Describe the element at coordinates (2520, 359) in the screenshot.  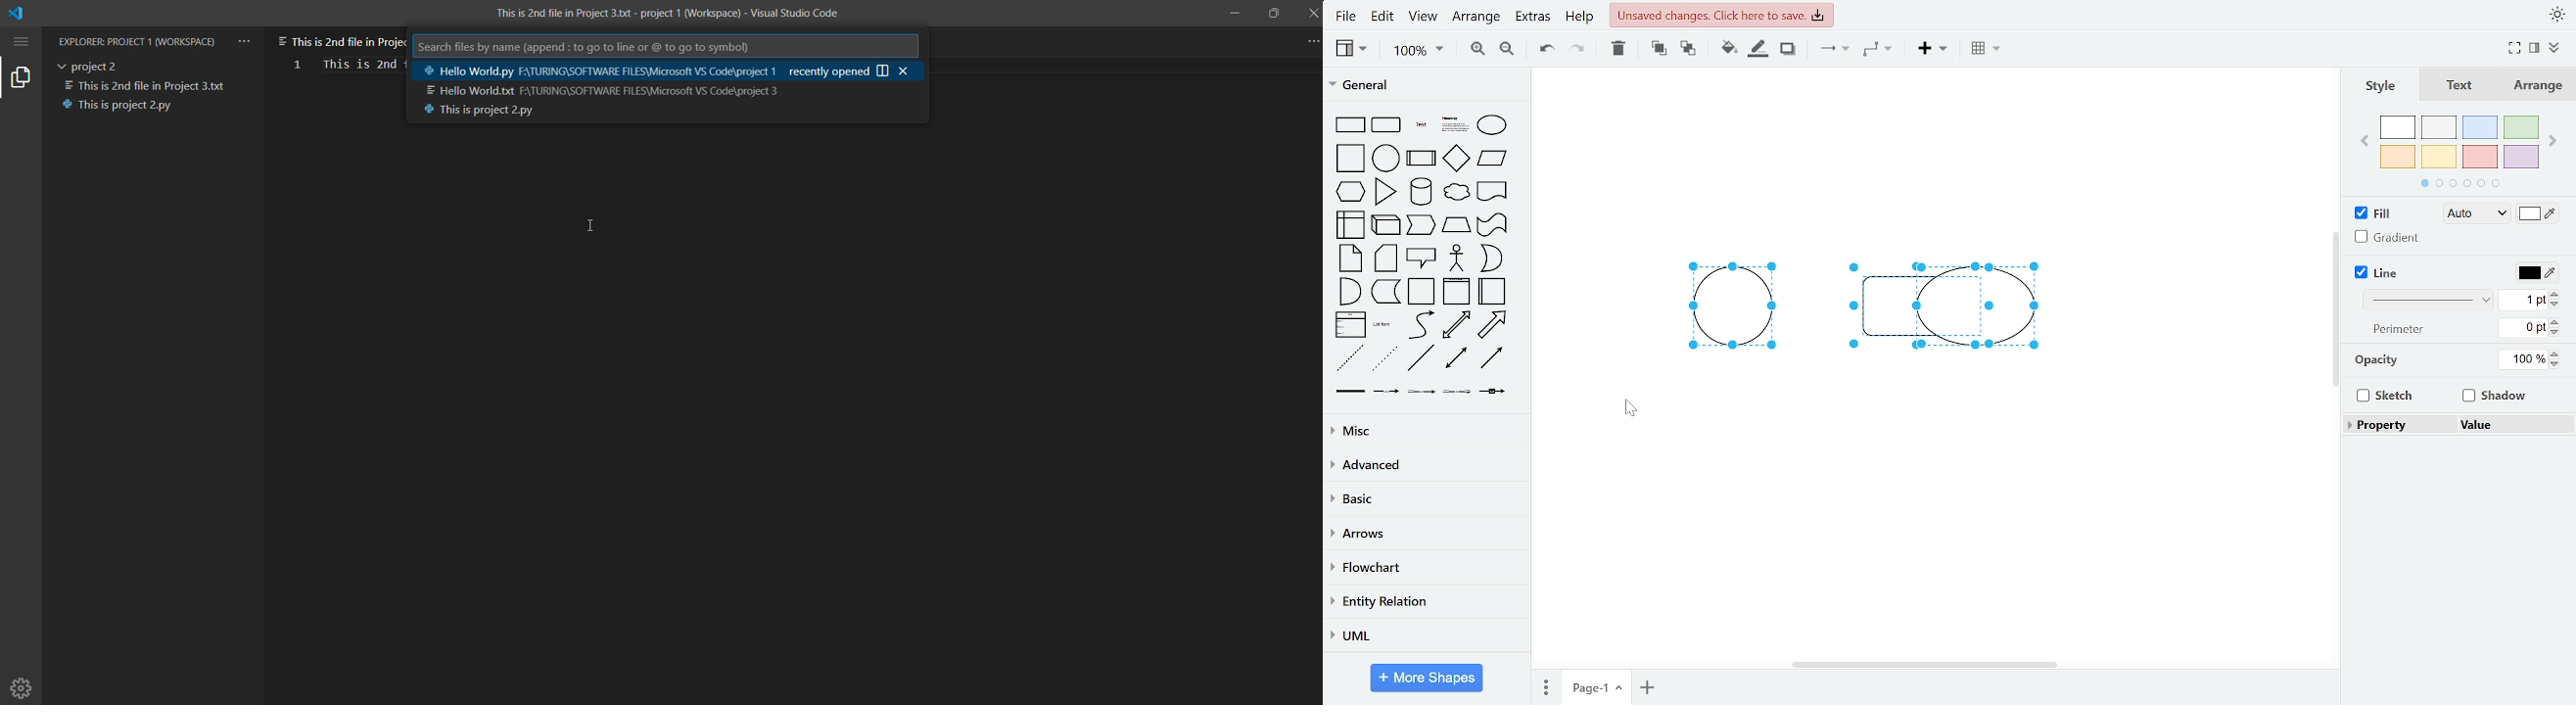
I see `100%` at that location.